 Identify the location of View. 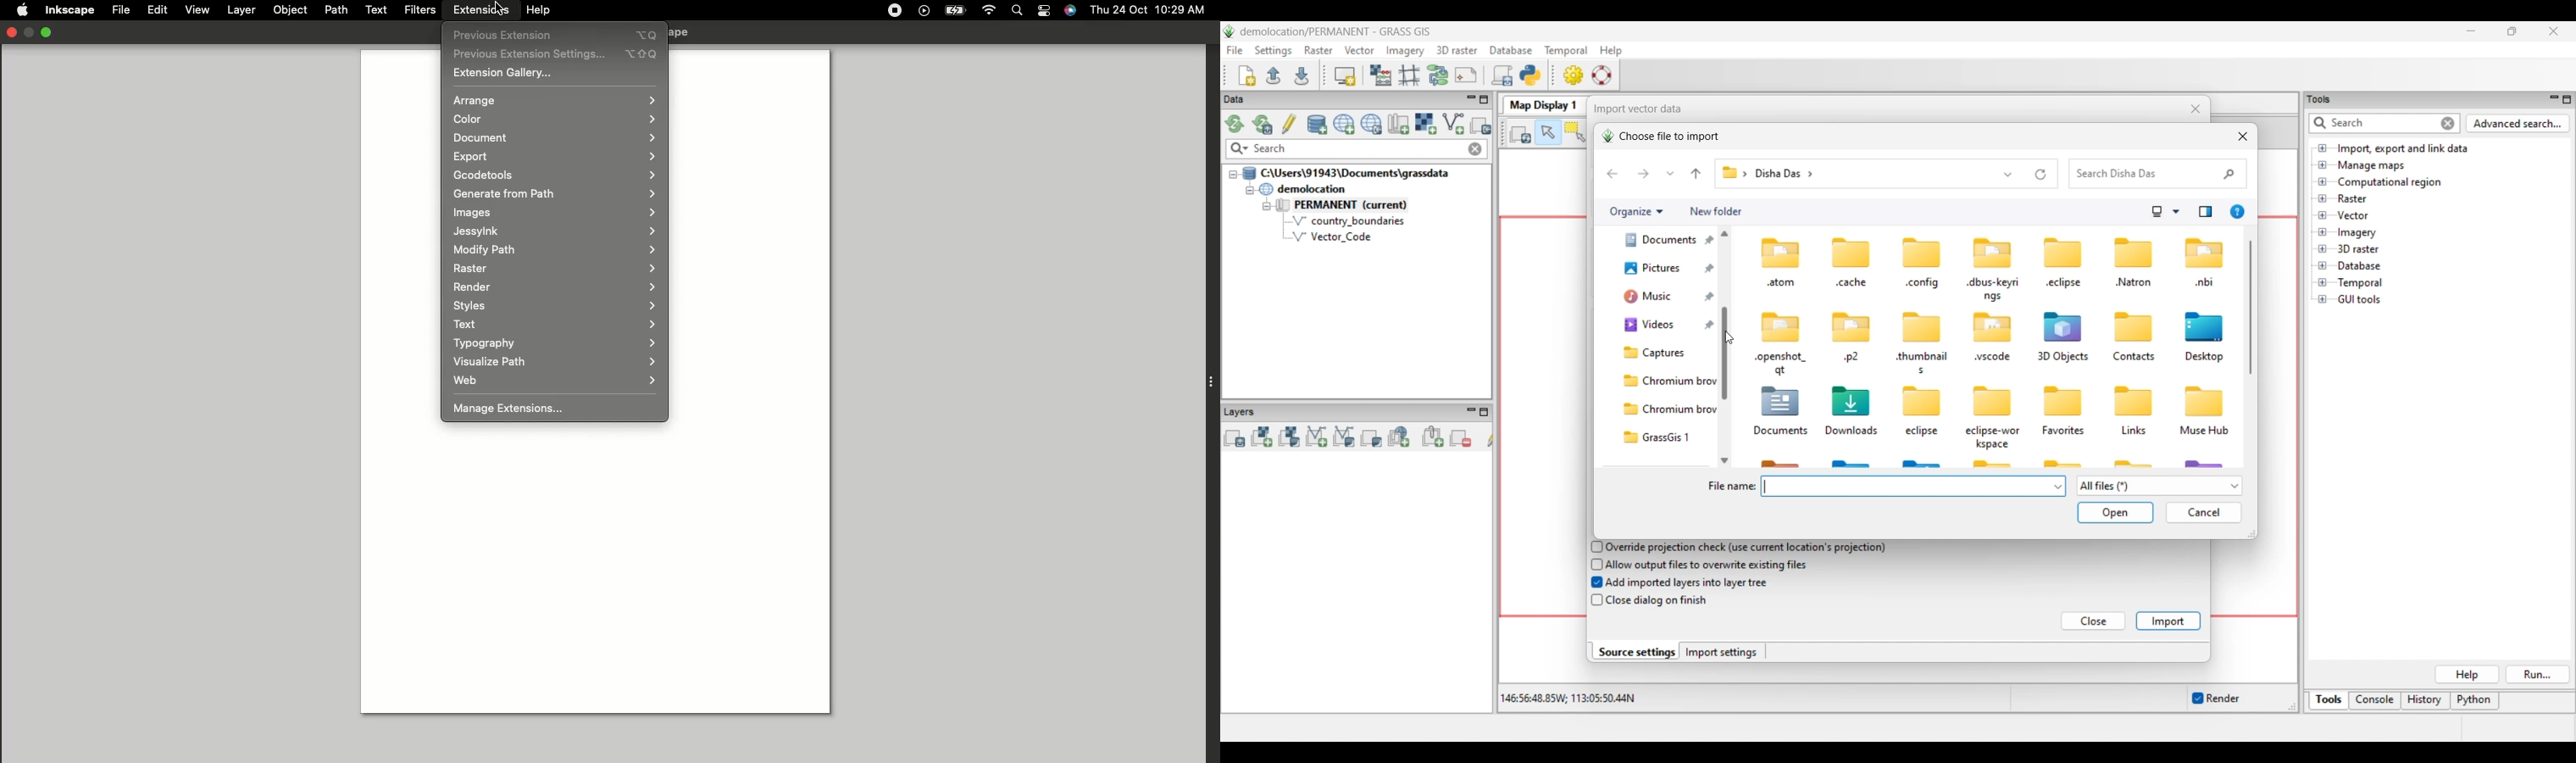
(201, 10).